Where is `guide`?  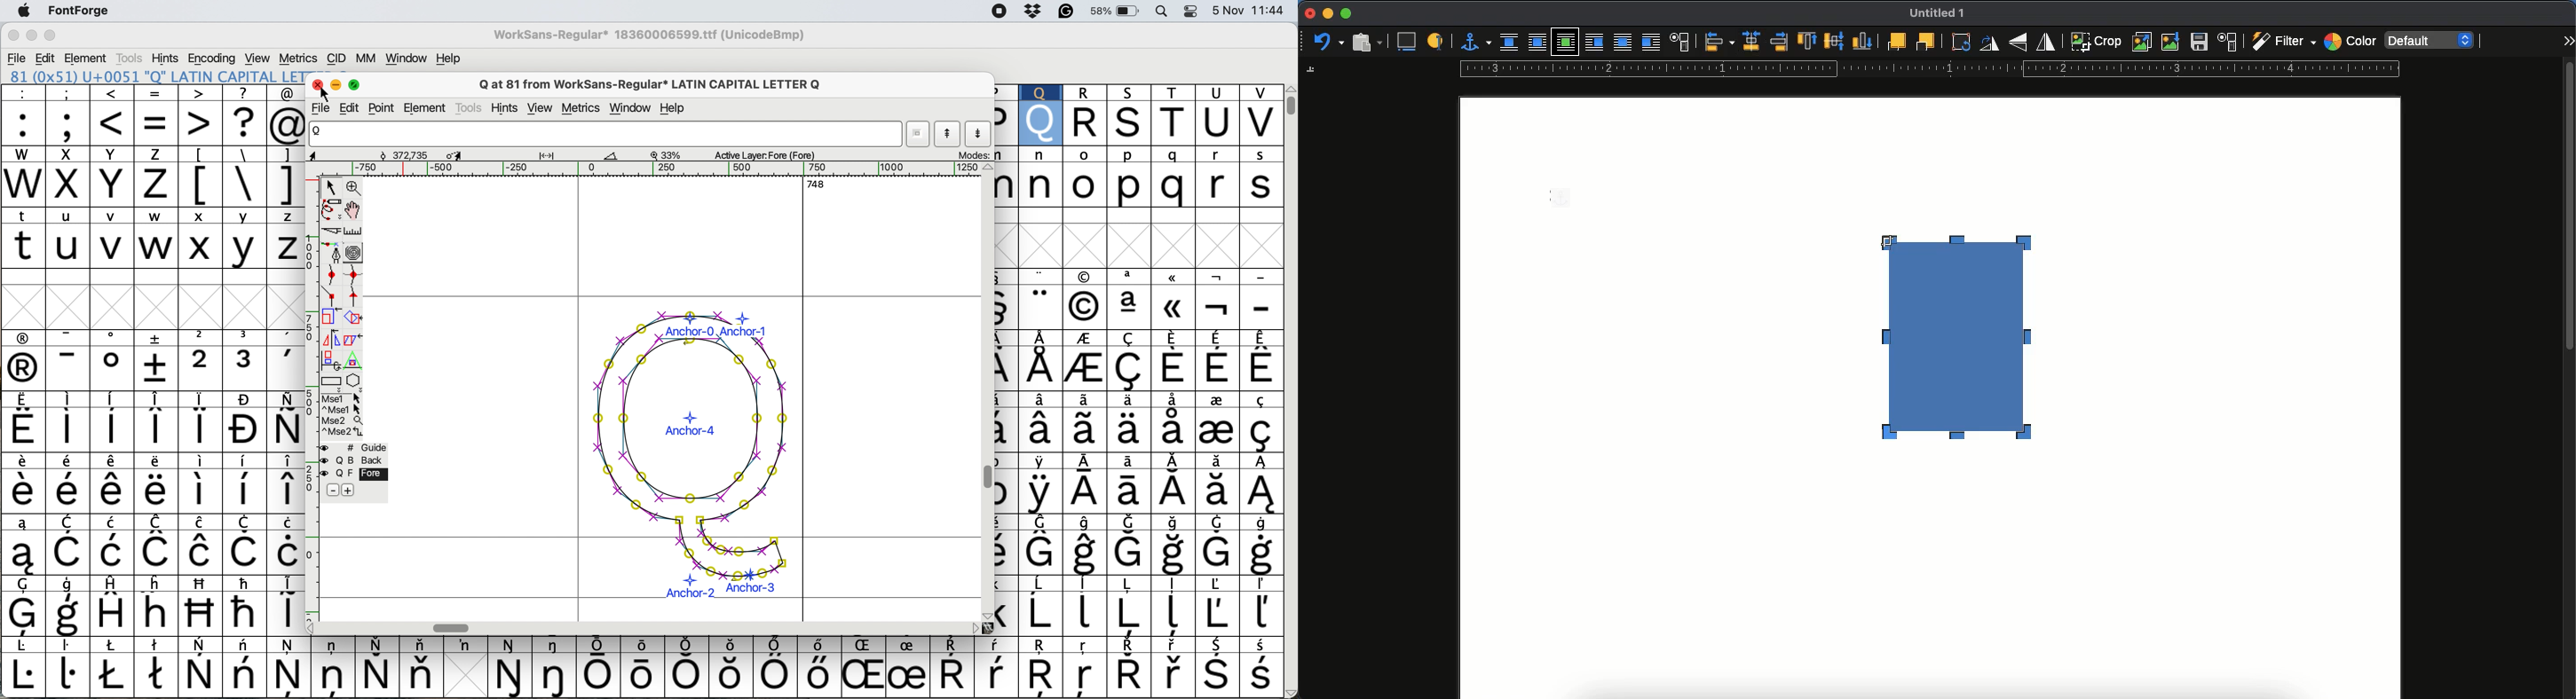 guide is located at coordinates (1929, 71).